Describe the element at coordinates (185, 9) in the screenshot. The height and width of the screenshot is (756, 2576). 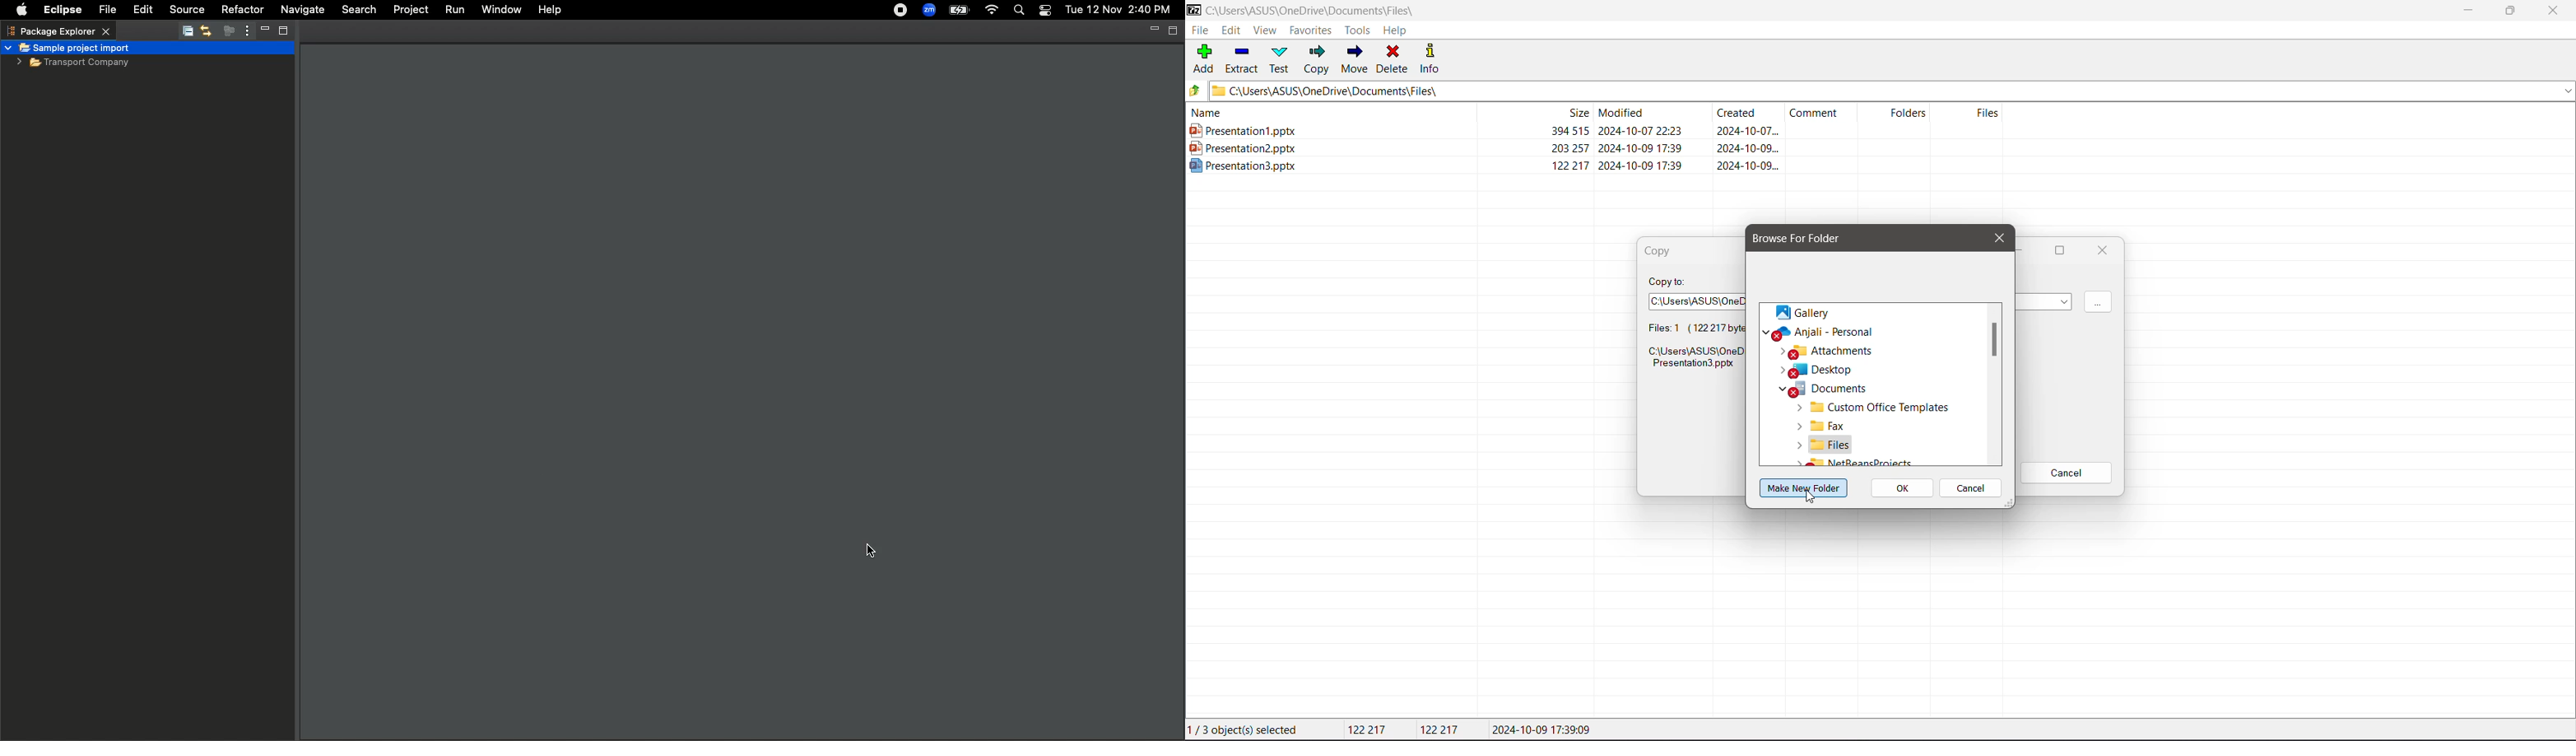
I see `Source` at that location.